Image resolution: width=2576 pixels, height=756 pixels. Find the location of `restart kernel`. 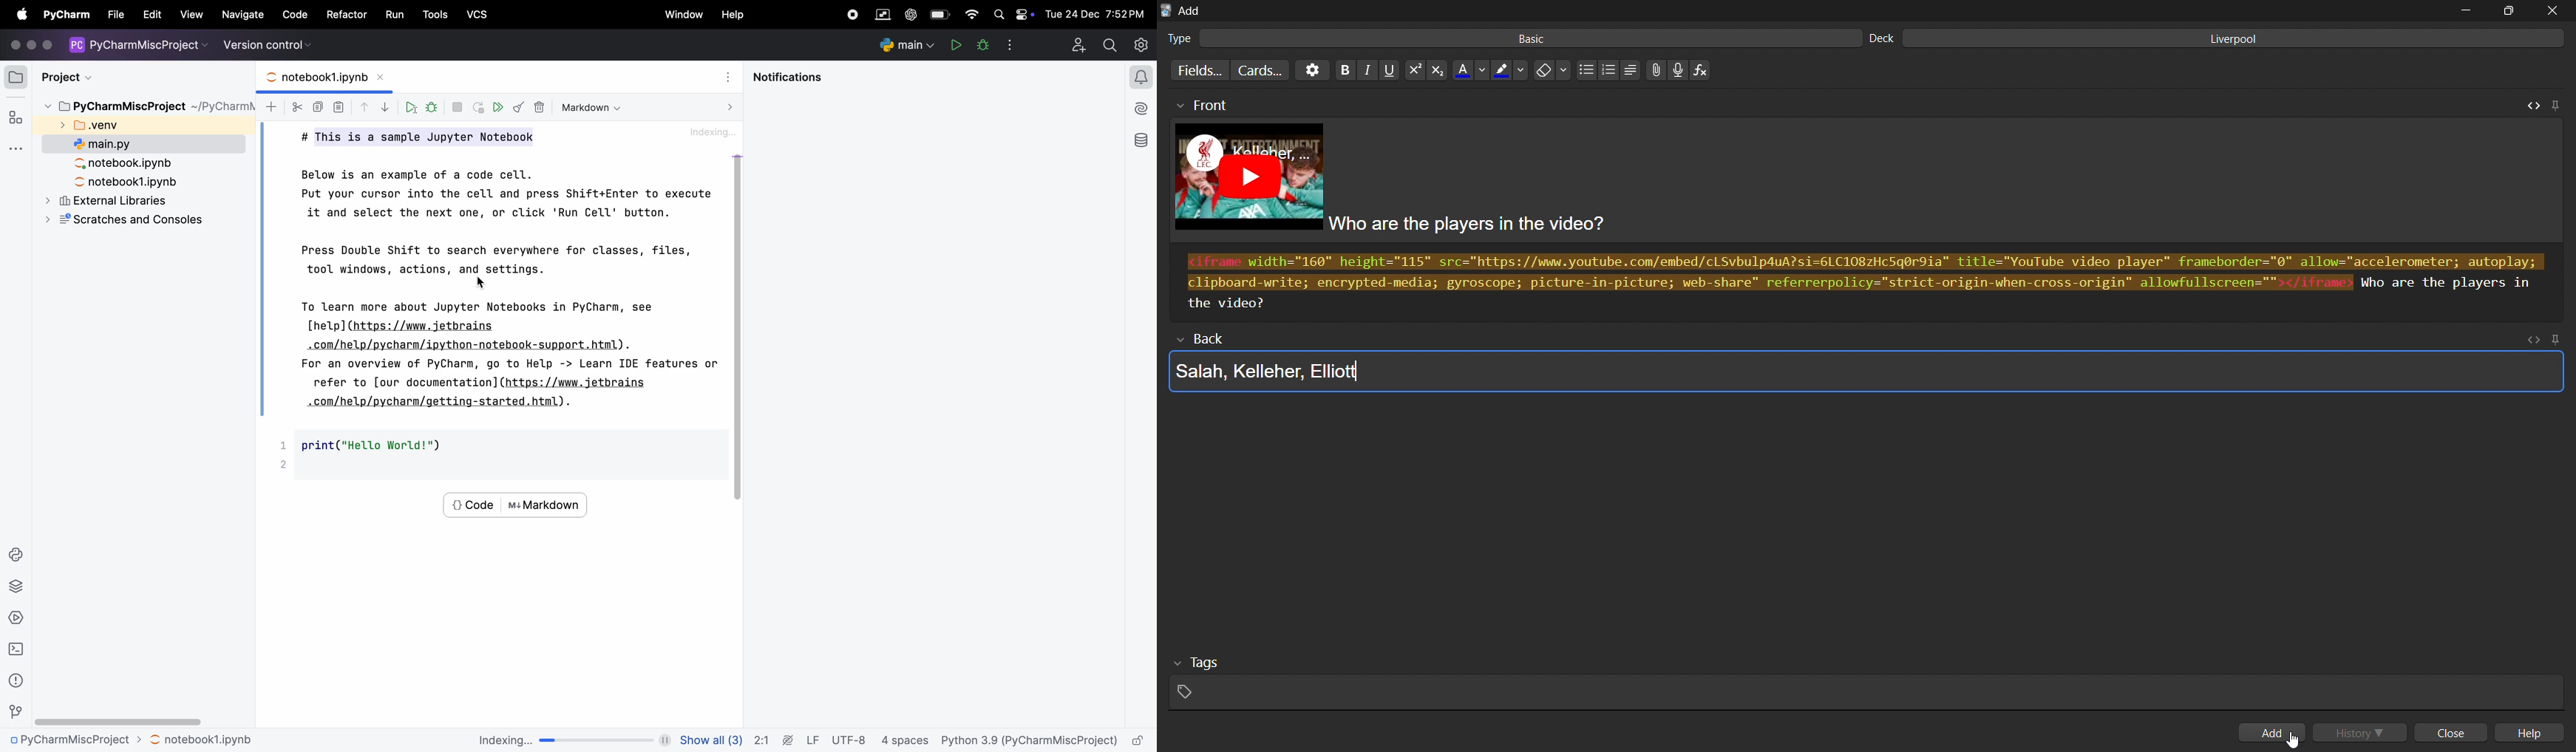

restart kernel is located at coordinates (479, 106).